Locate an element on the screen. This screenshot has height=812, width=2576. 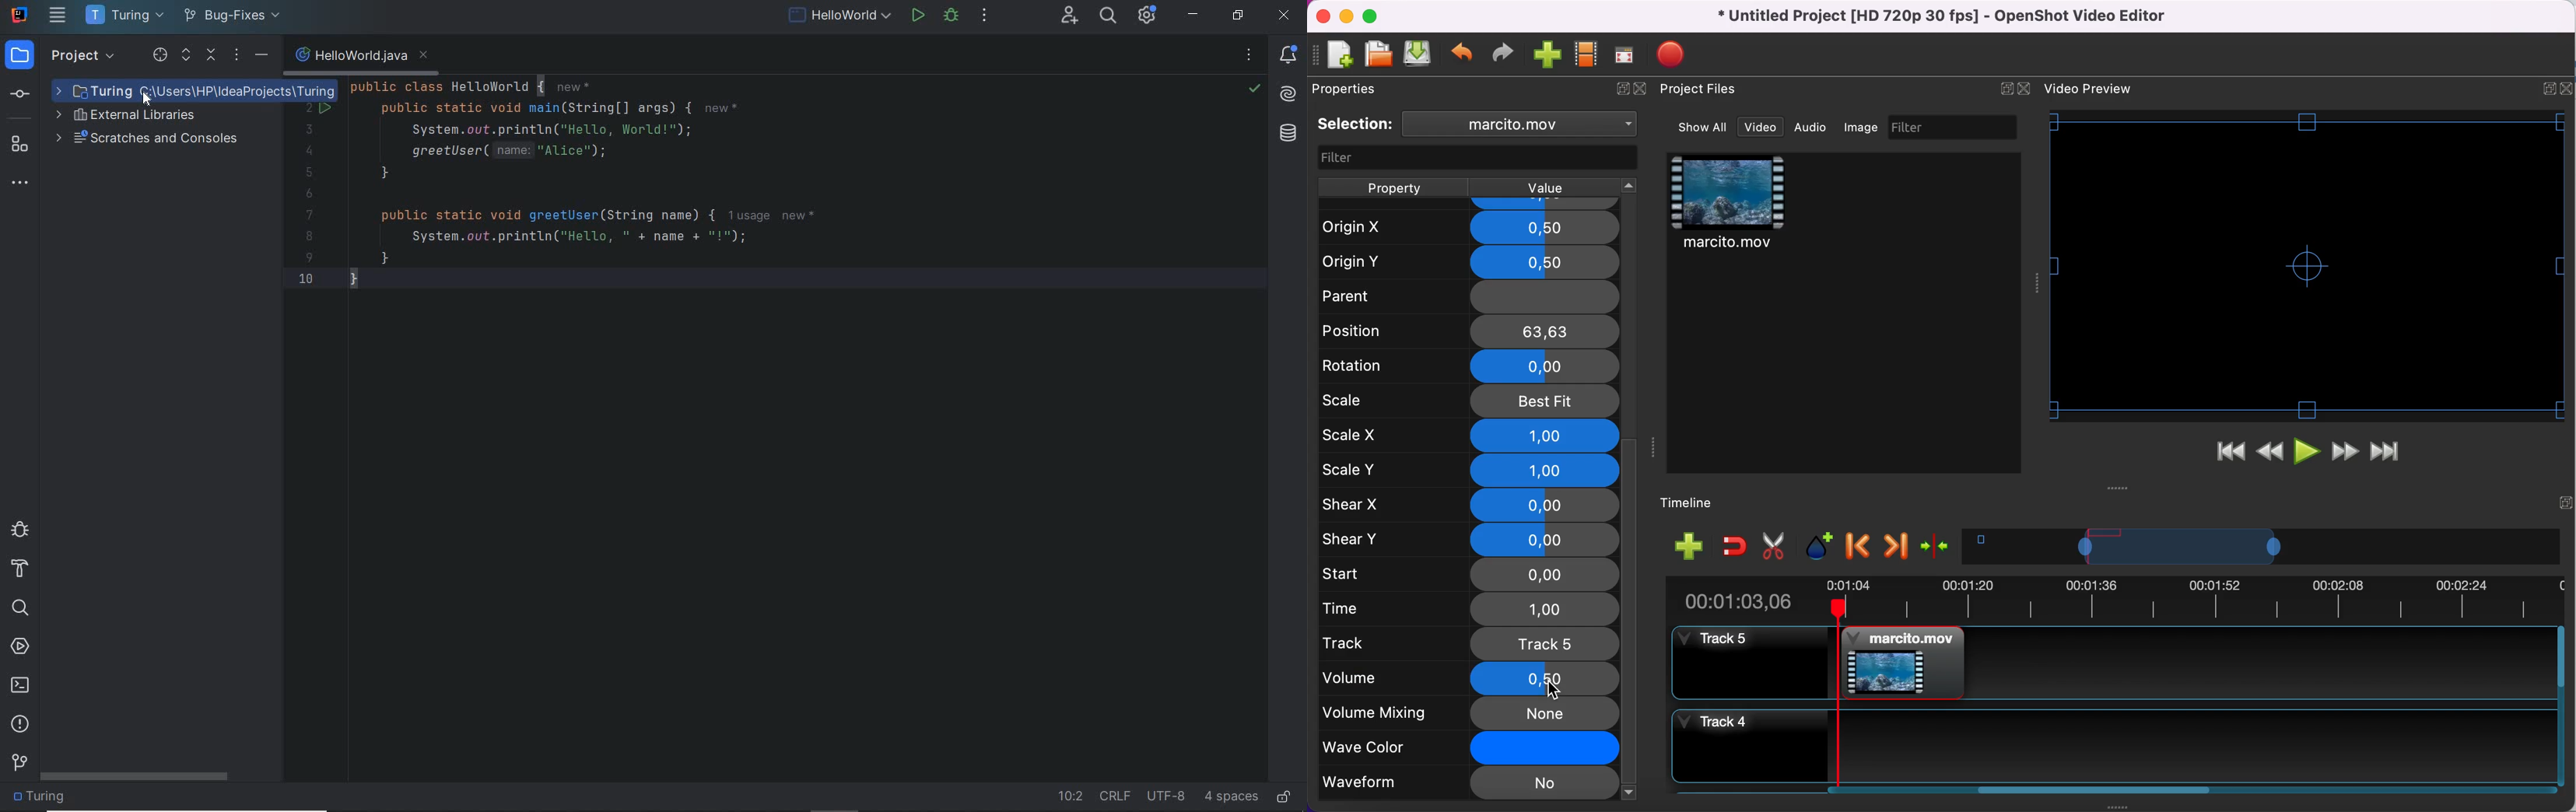
terminal is located at coordinates (21, 685).